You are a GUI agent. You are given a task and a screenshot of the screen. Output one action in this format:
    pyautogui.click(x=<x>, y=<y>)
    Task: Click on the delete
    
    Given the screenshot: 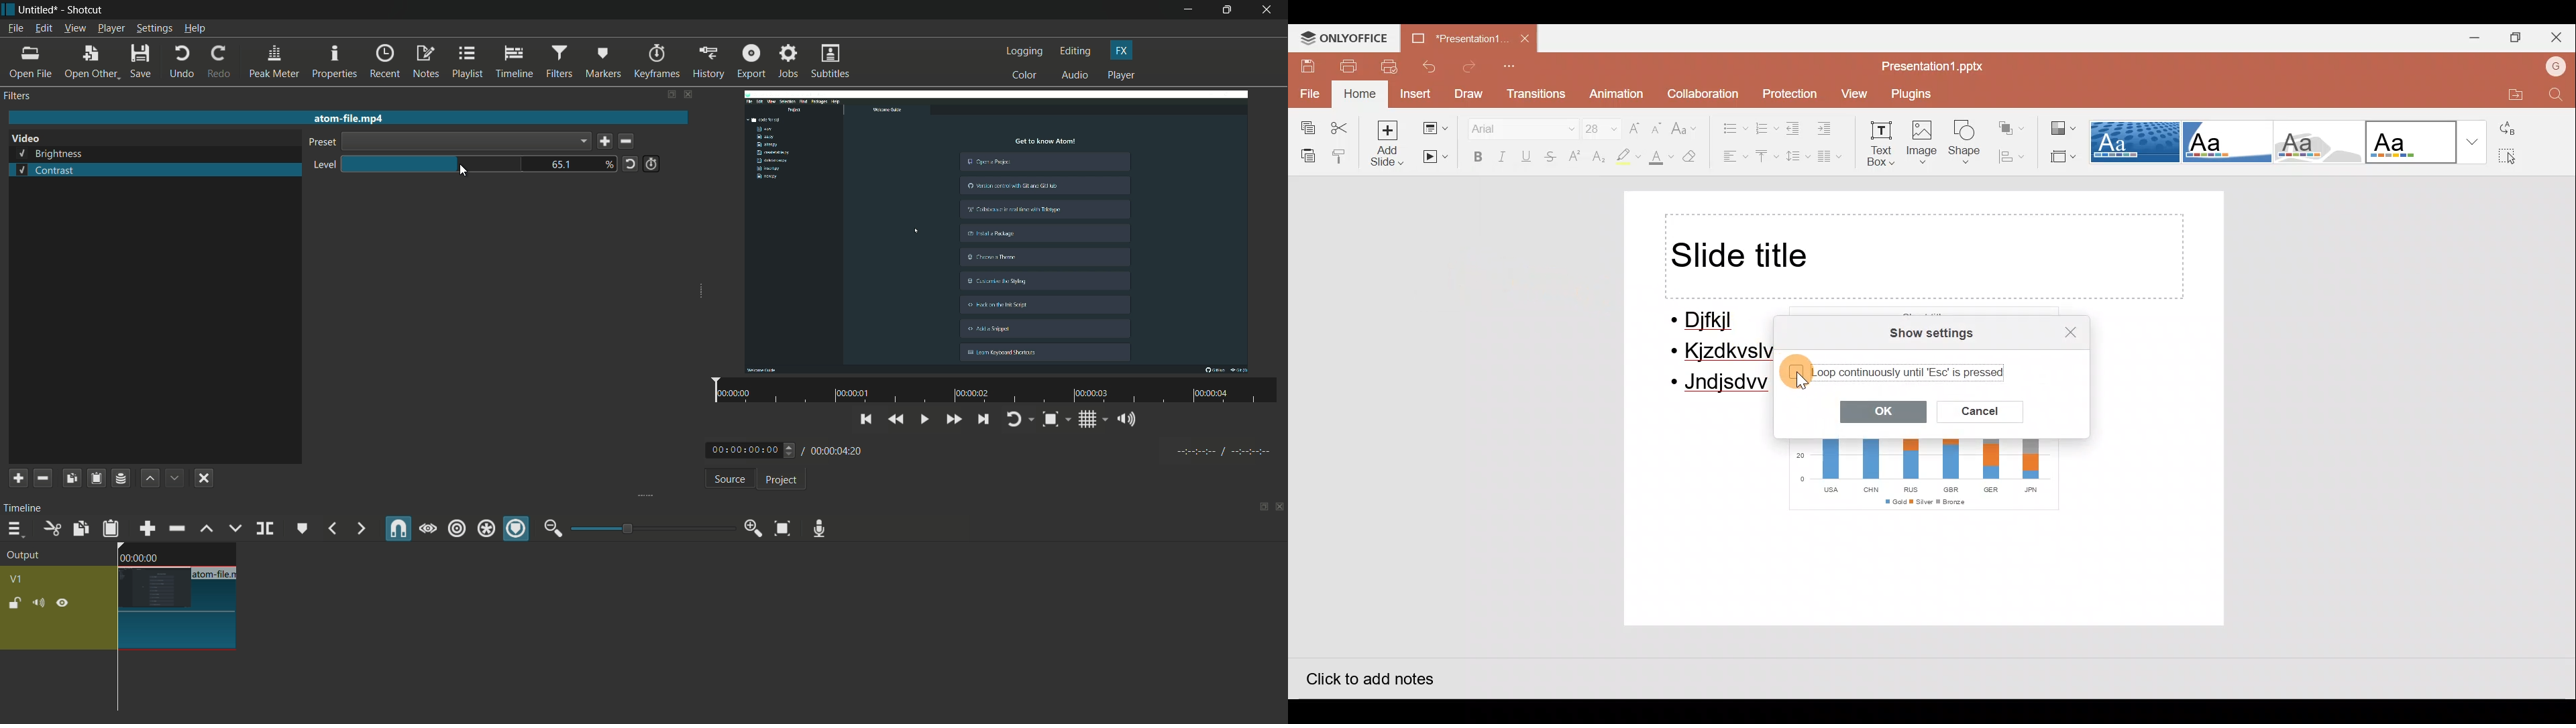 What is the action you would take?
    pyautogui.click(x=629, y=142)
    